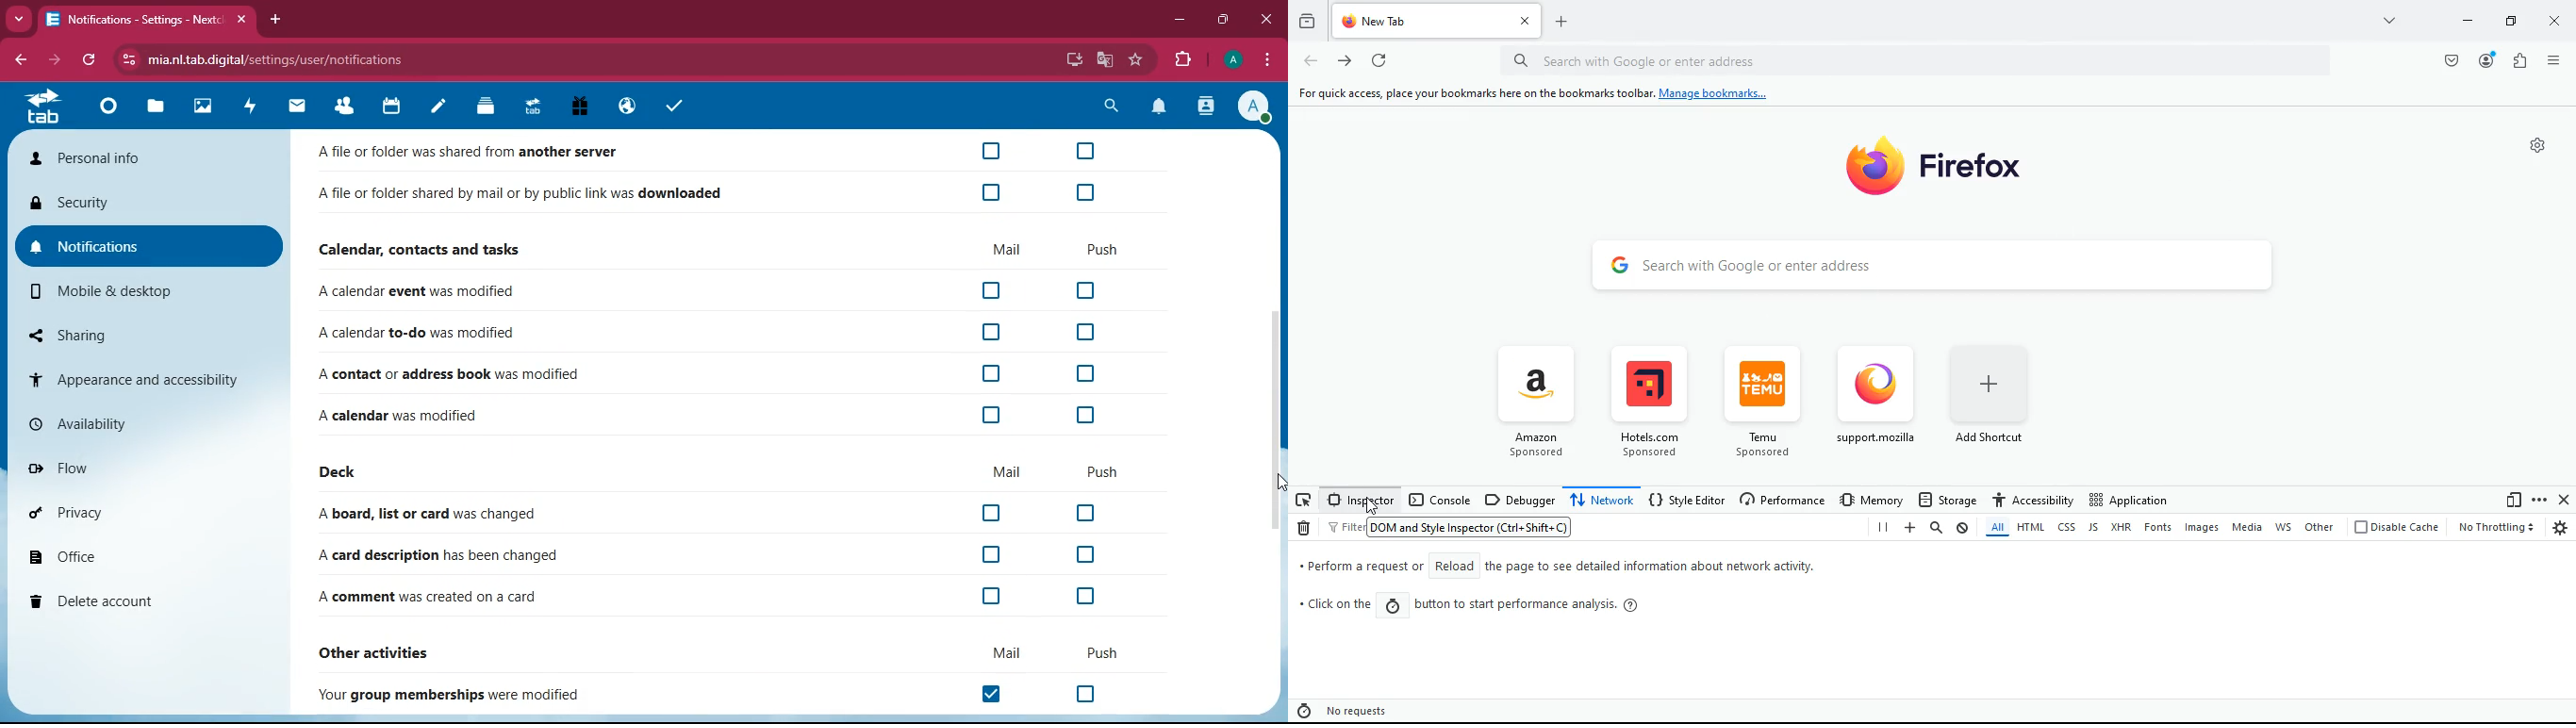 The image size is (2576, 728). What do you see at coordinates (90, 61) in the screenshot?
I see `refresh` at bounding box center [90, 61].